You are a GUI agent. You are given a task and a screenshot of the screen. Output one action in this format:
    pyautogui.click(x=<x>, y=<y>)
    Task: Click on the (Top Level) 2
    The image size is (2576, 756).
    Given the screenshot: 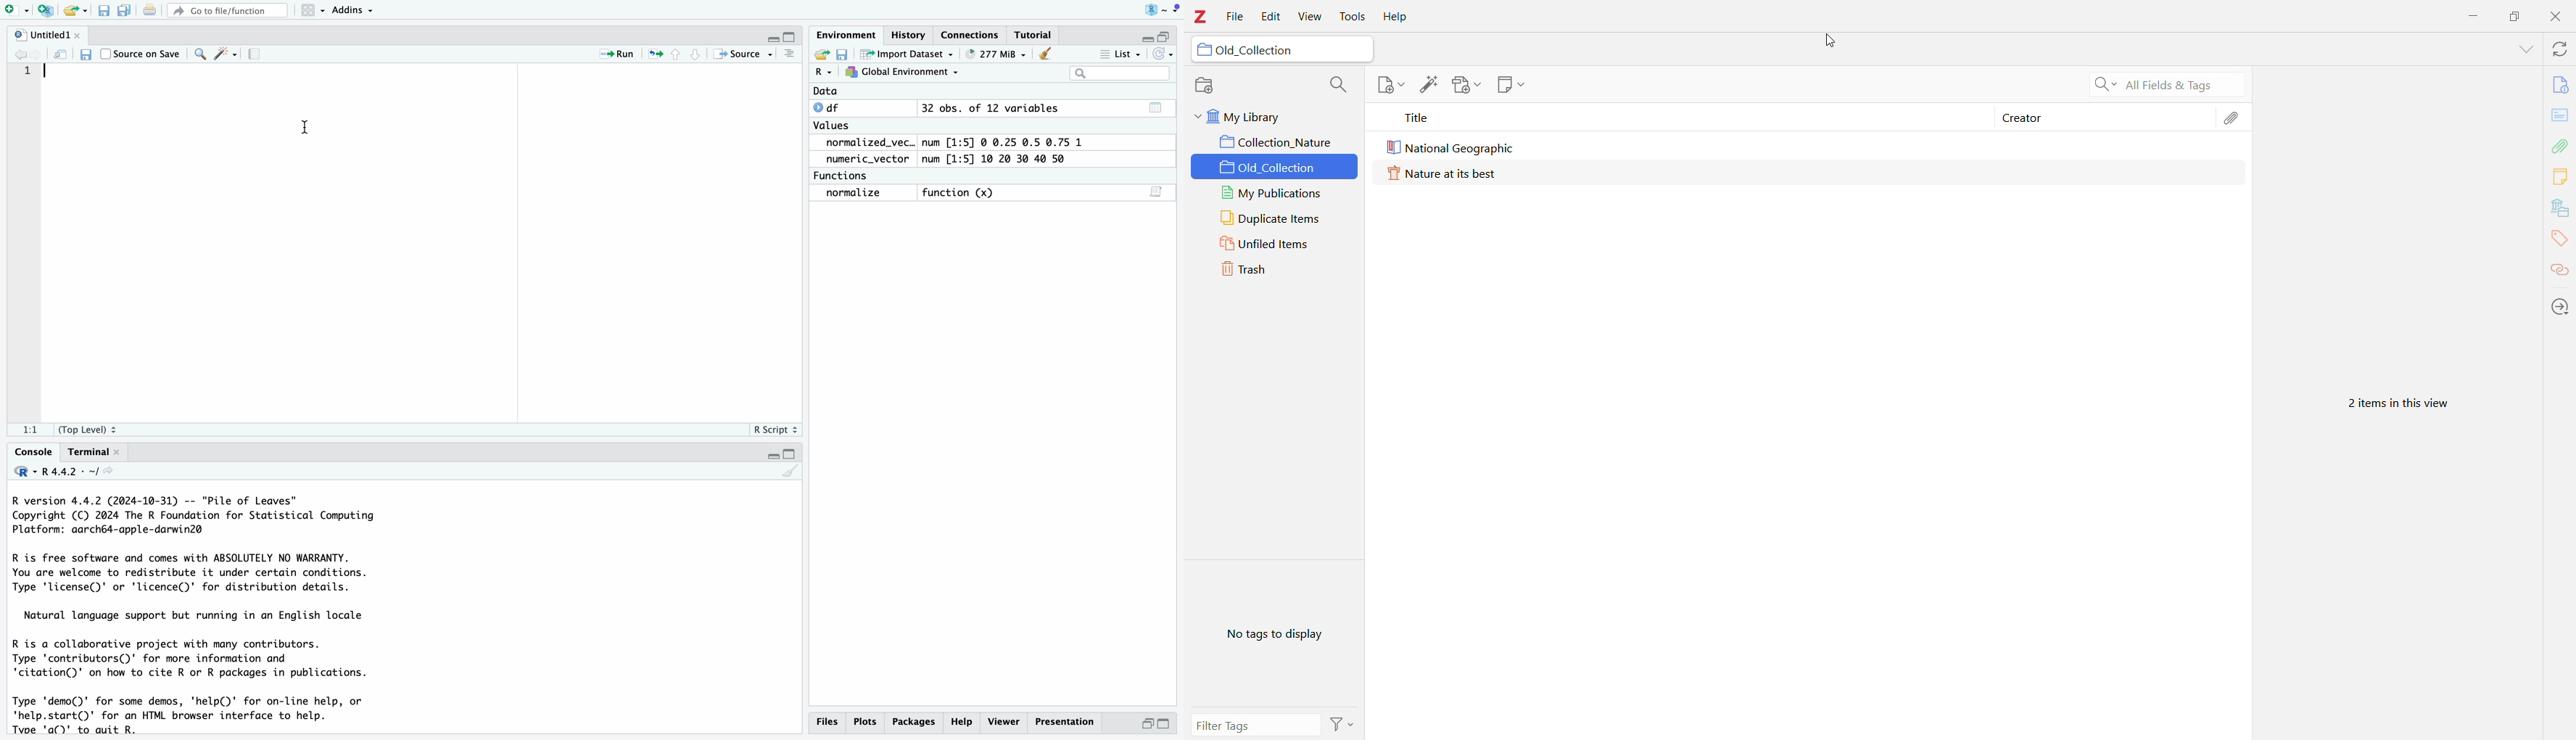 What is the action you would take?
    pyautogui.click(x=89, y=428)
    